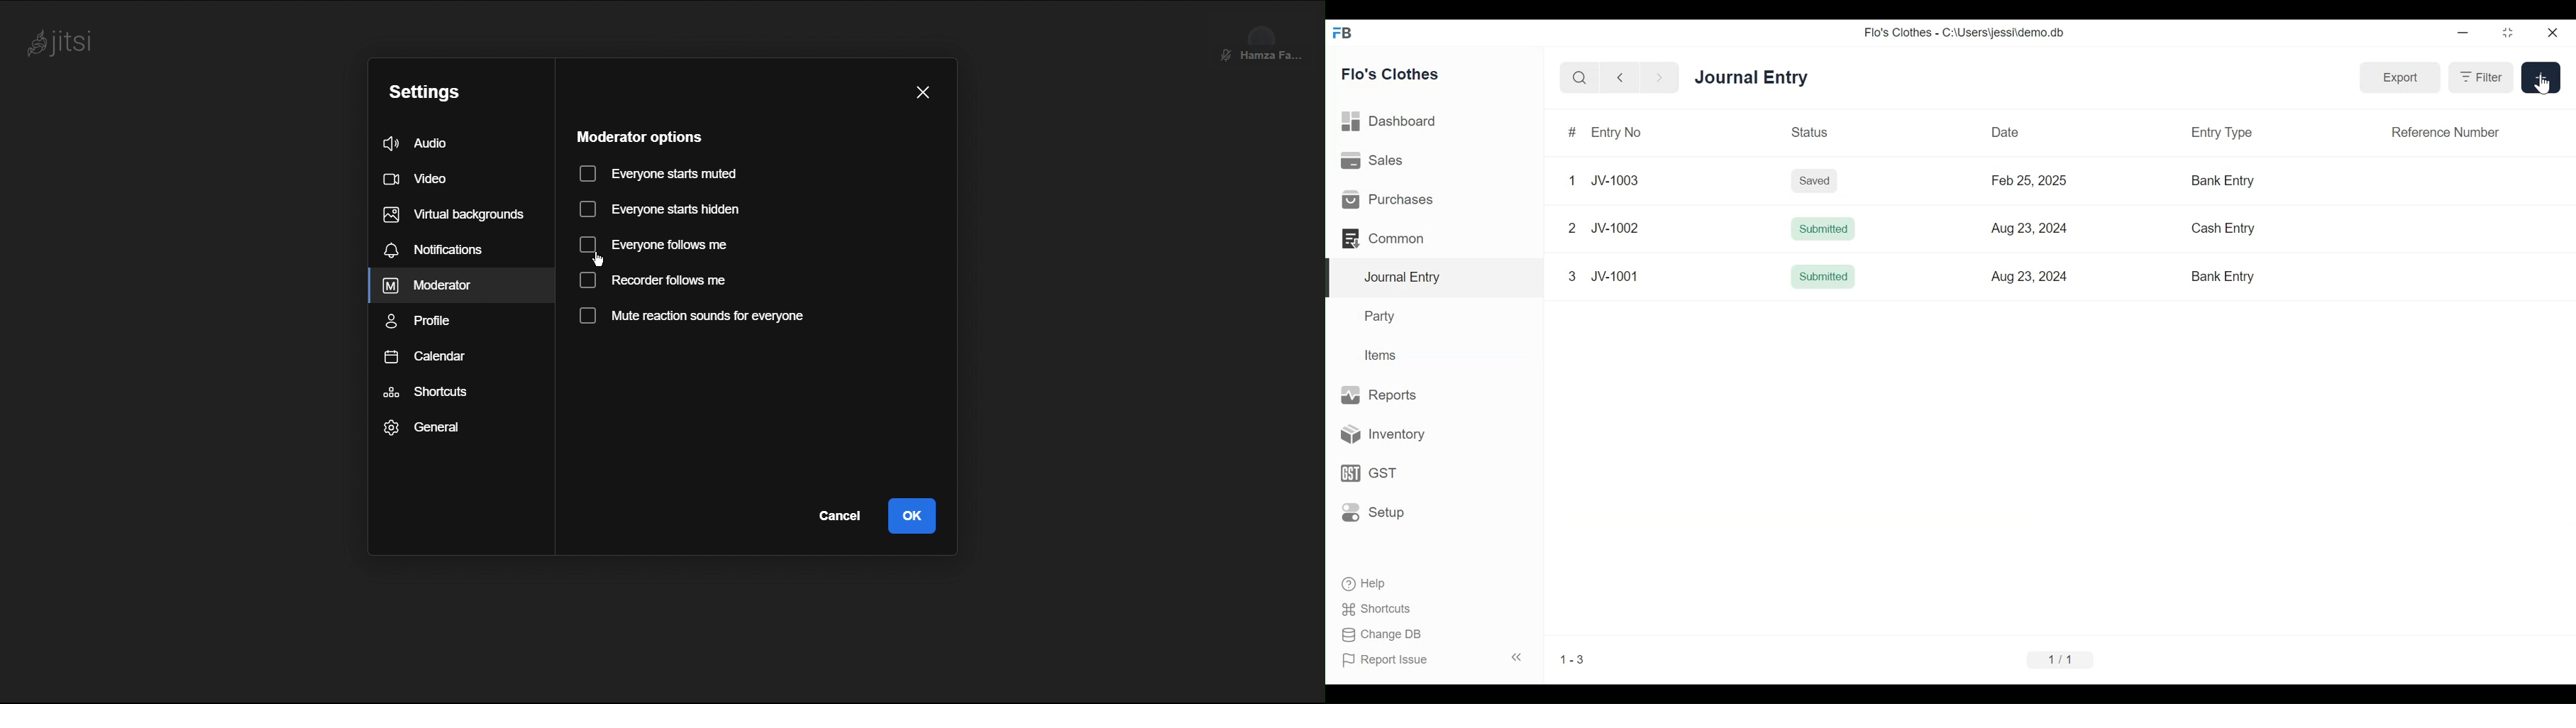  I want to click on Report Issue, so click(1385, 659).